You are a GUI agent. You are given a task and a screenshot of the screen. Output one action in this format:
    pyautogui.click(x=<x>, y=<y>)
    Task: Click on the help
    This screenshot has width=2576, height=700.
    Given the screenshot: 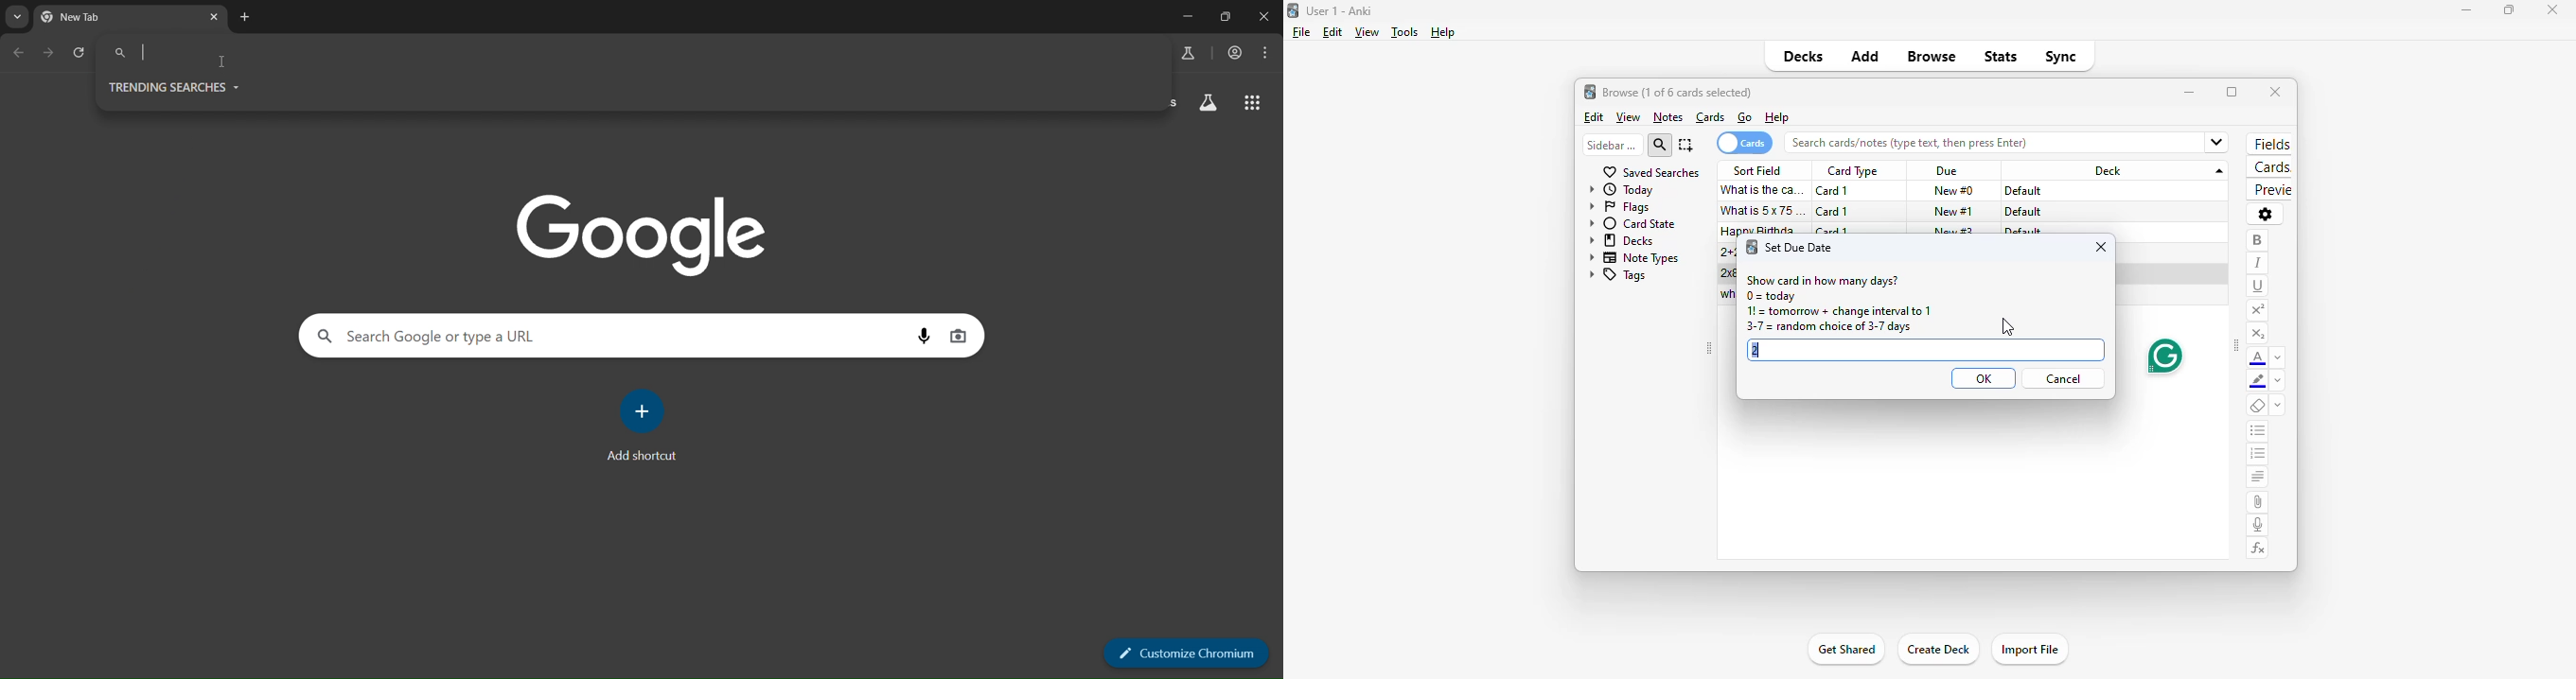 What is the action you would take?
    pyautogui.click(x=1442, y=32)
    